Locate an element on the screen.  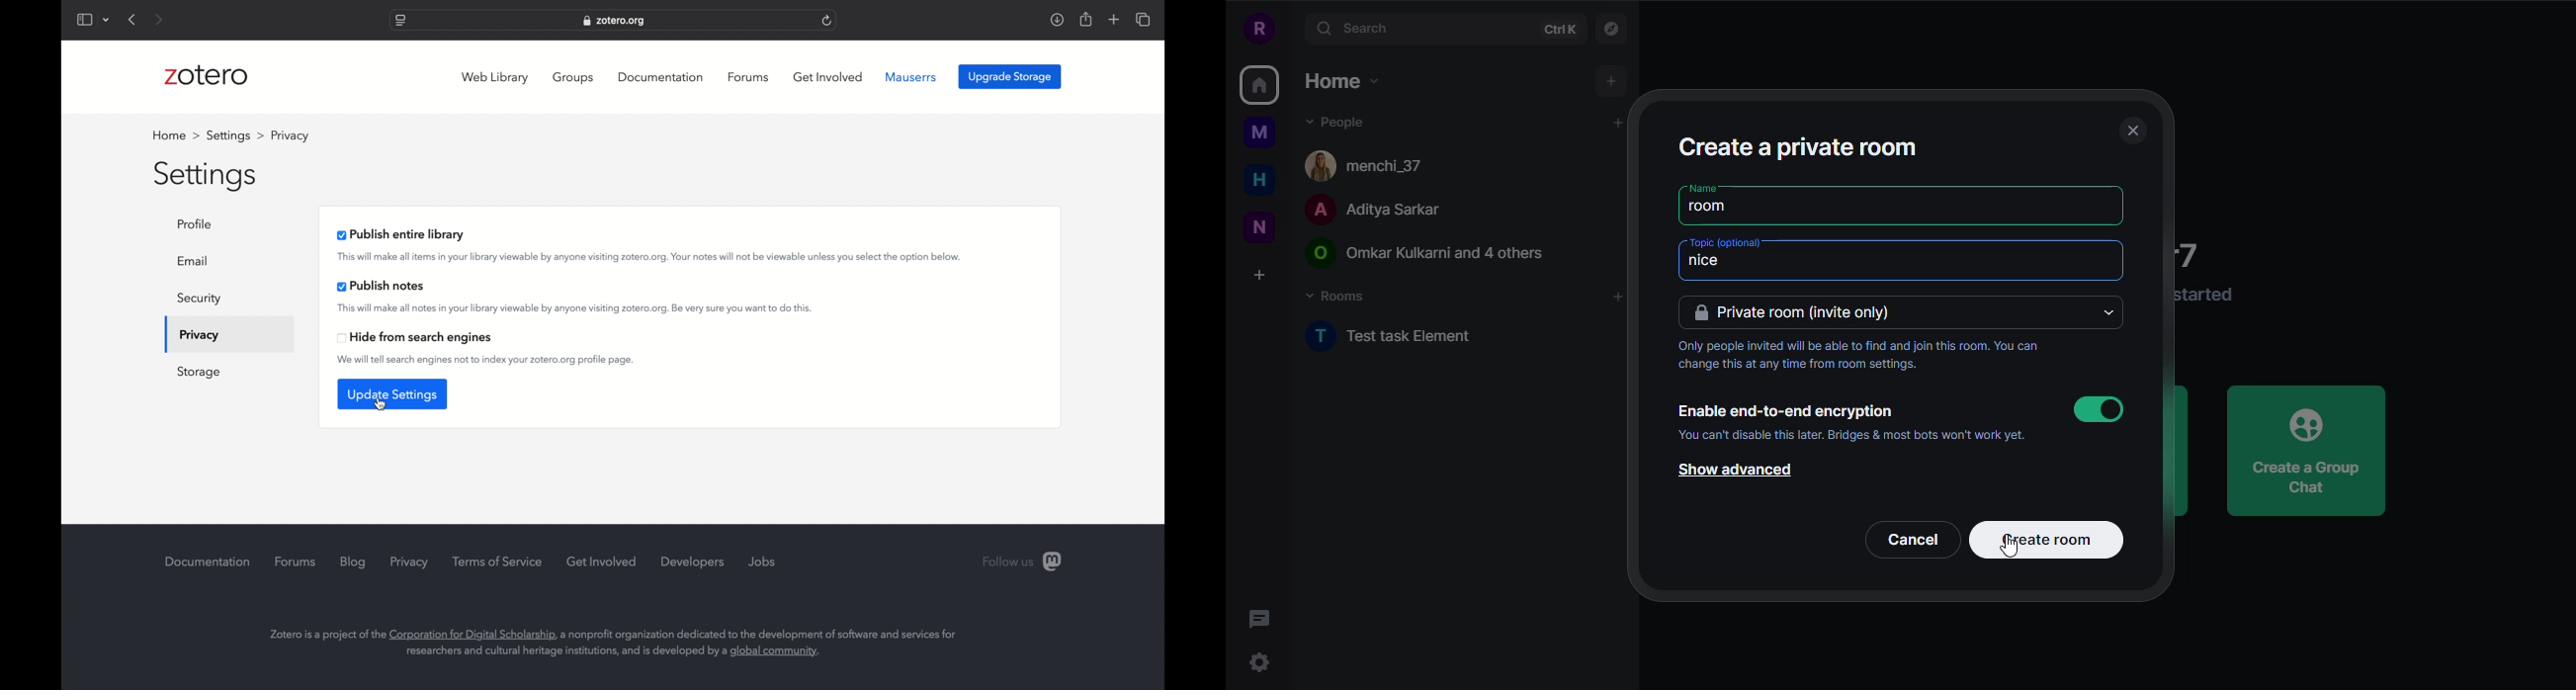
website settings is located at coordinates (399, 21).